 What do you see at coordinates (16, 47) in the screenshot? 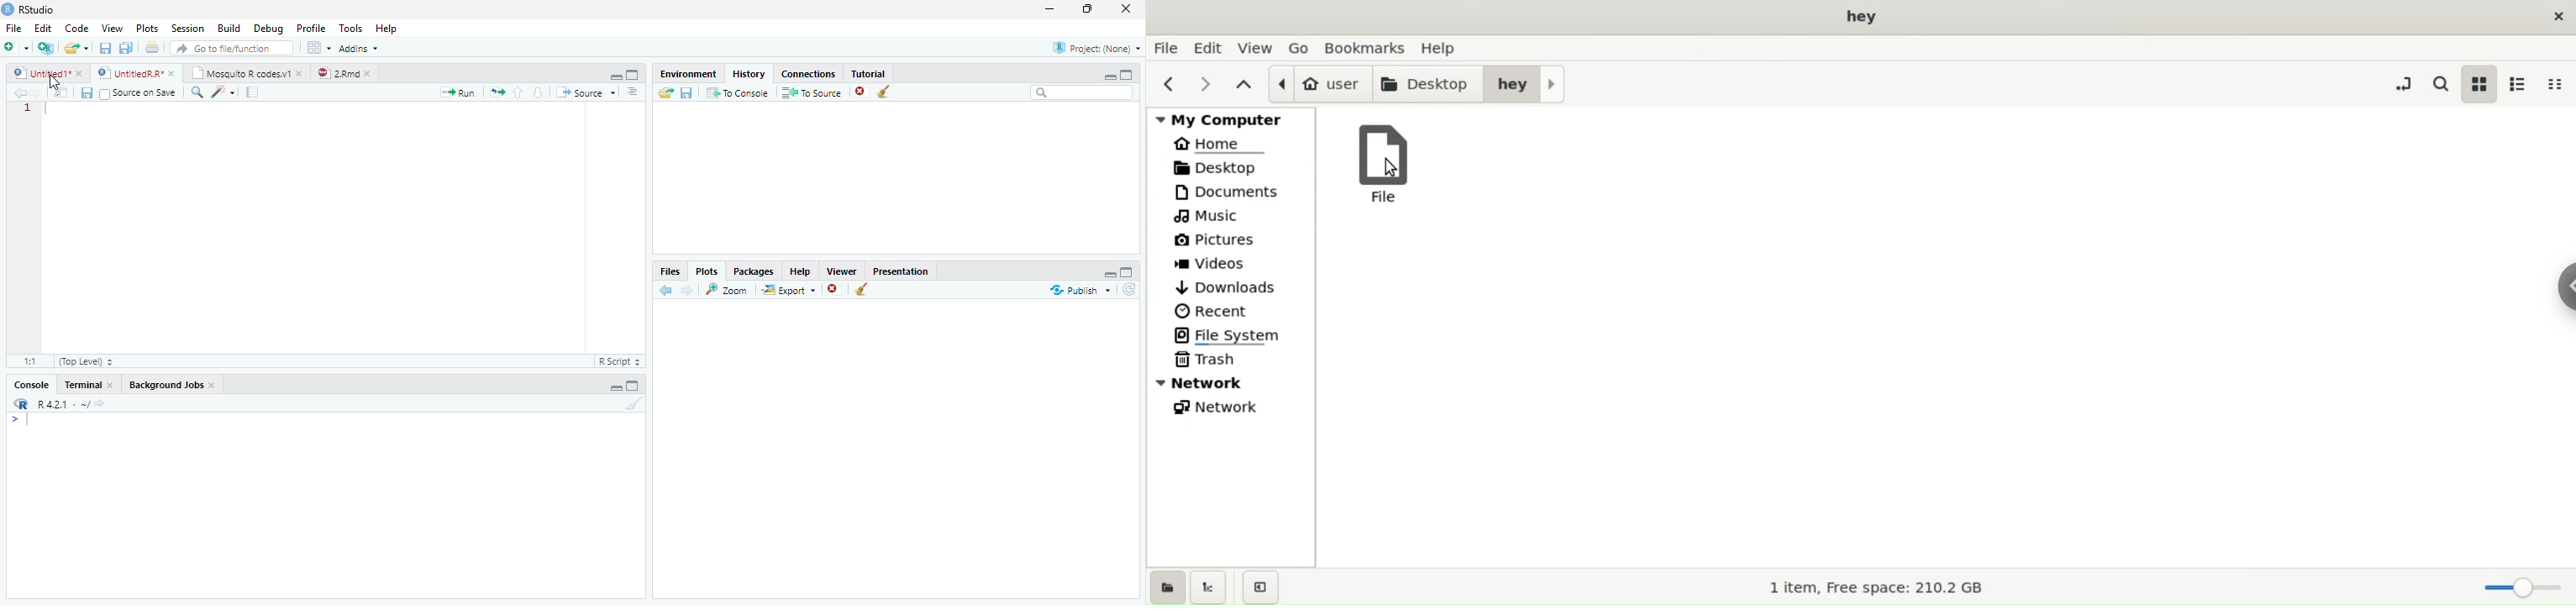
I see `Open new file` at bounding box center [16, 47].